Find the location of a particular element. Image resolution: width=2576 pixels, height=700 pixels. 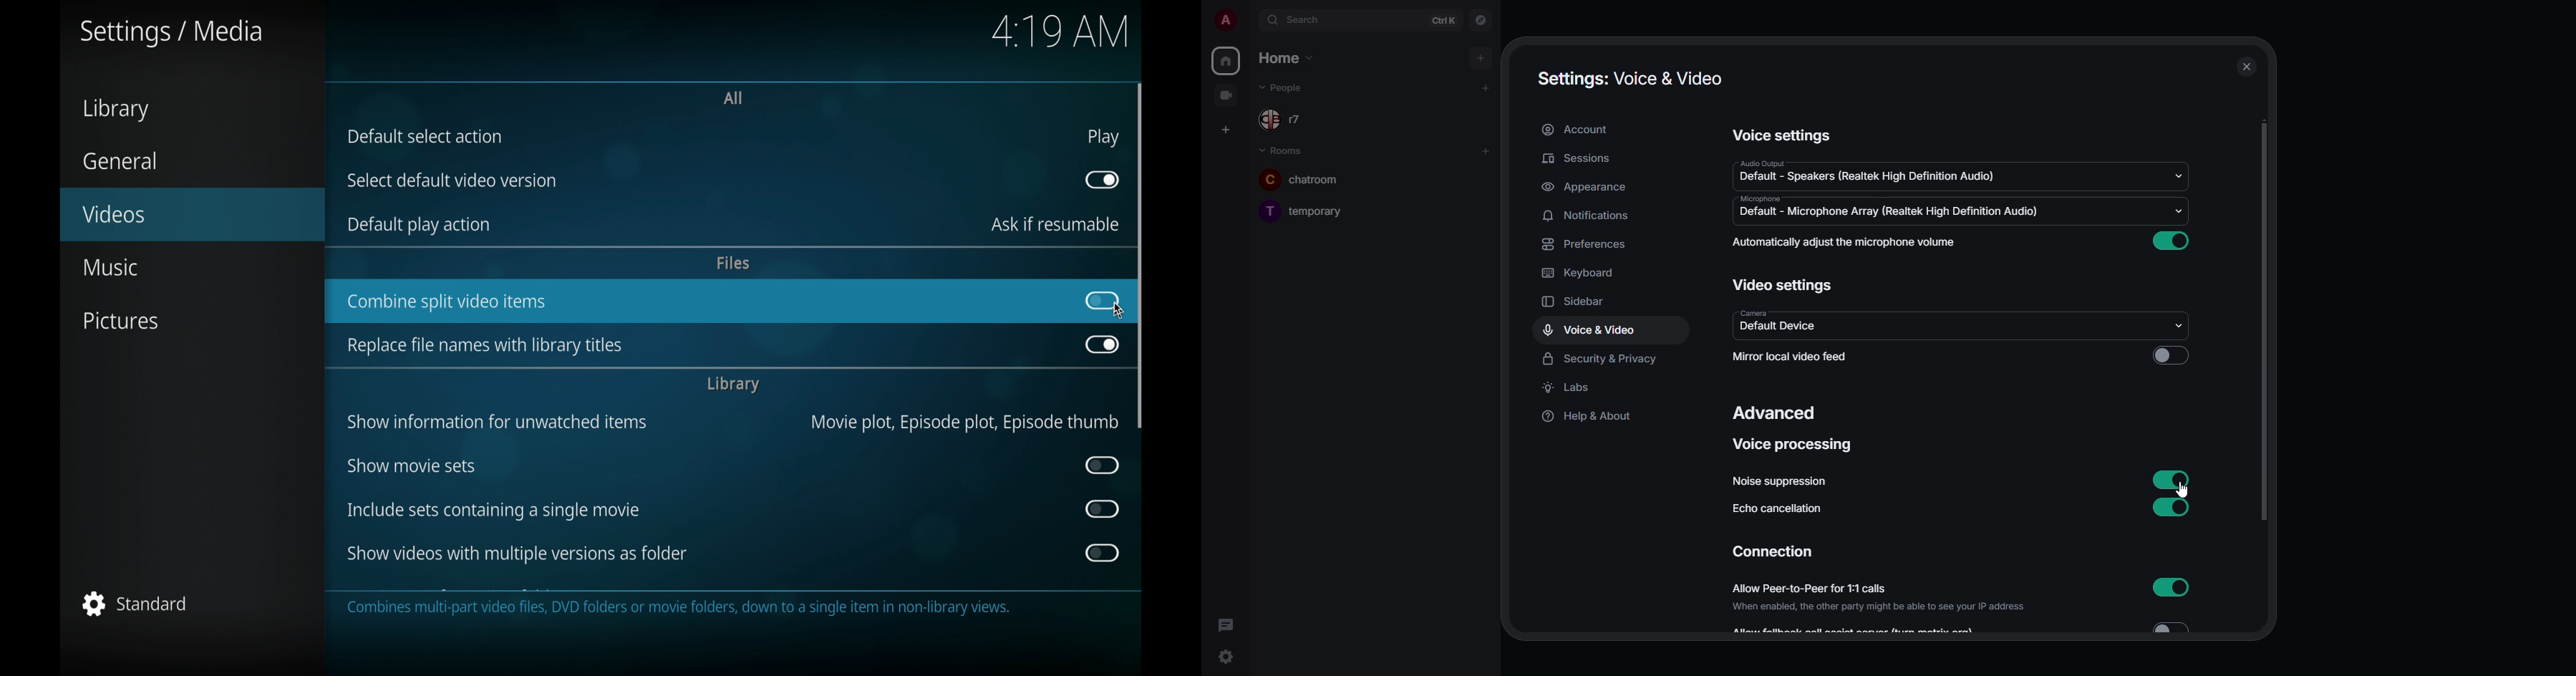

show movie sets is located at coordinates (410, 466).